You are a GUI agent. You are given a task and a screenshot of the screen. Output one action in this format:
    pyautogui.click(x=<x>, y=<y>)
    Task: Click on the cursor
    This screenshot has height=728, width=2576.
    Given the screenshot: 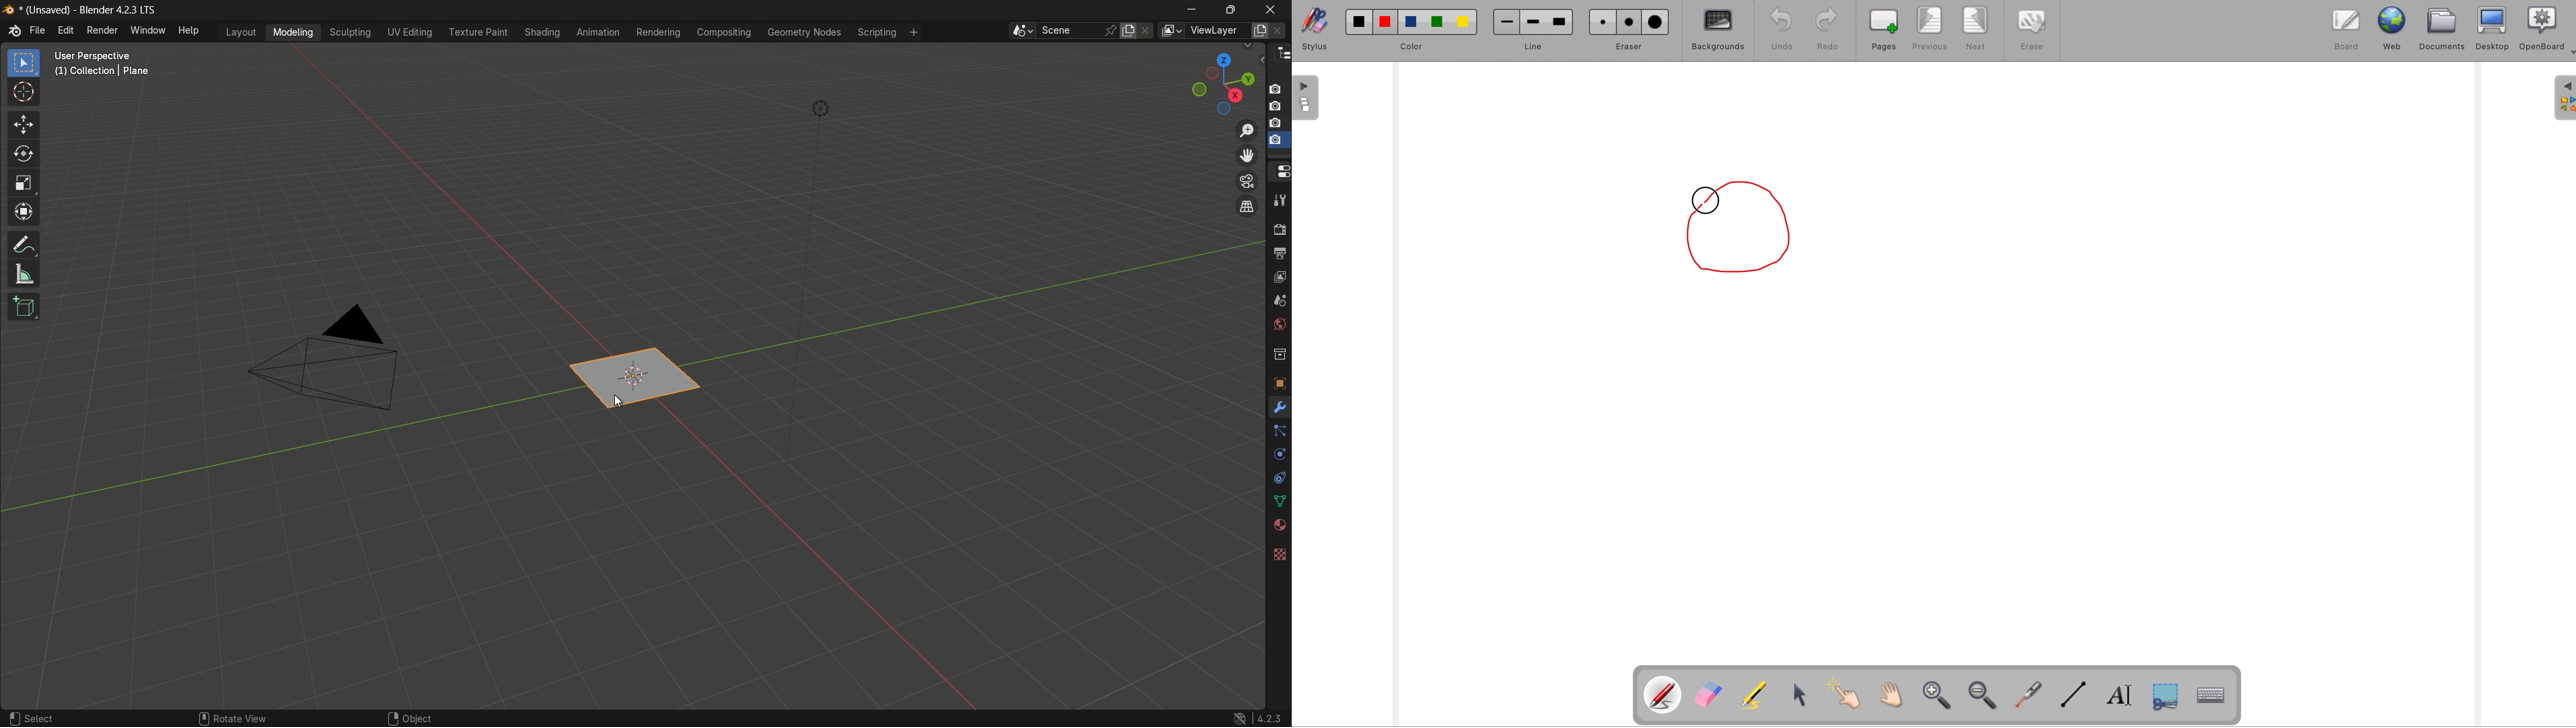 What is the action you would take?
    pyautogui.click(x=616, y=397)
    